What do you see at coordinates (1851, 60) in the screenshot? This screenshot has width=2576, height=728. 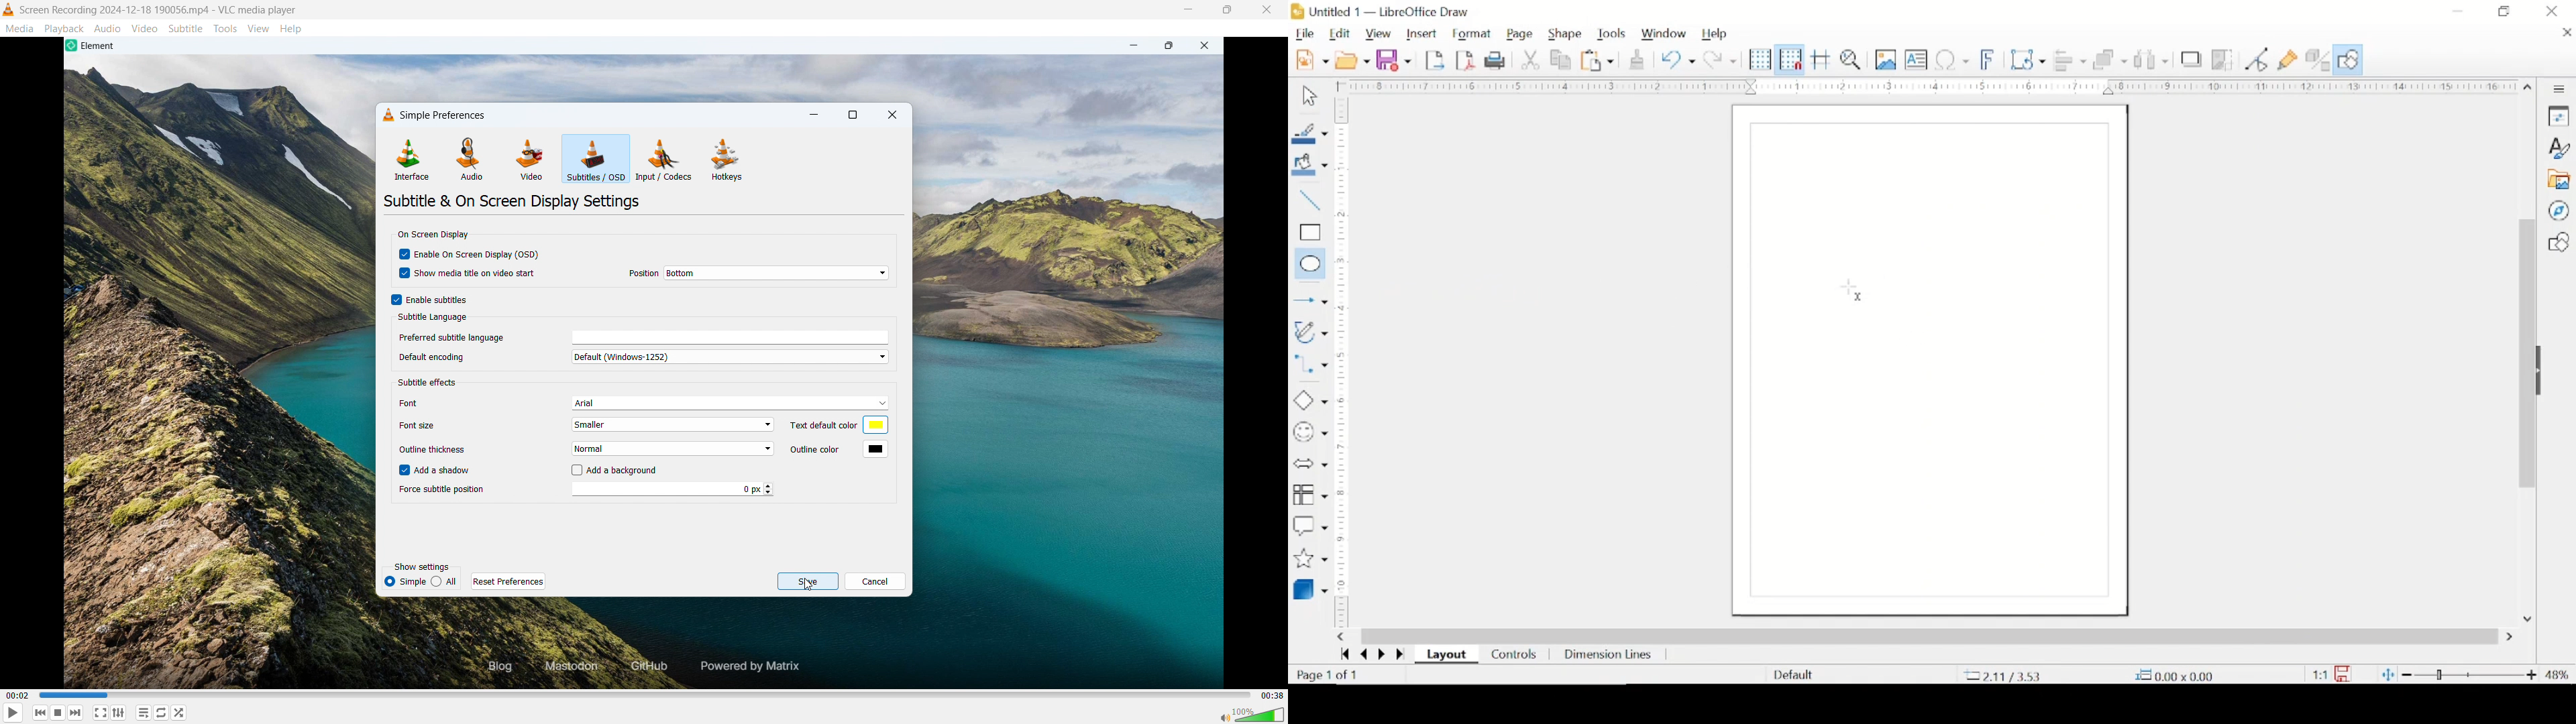 I see `zoom and pan` at bounding box center [1851, 60].